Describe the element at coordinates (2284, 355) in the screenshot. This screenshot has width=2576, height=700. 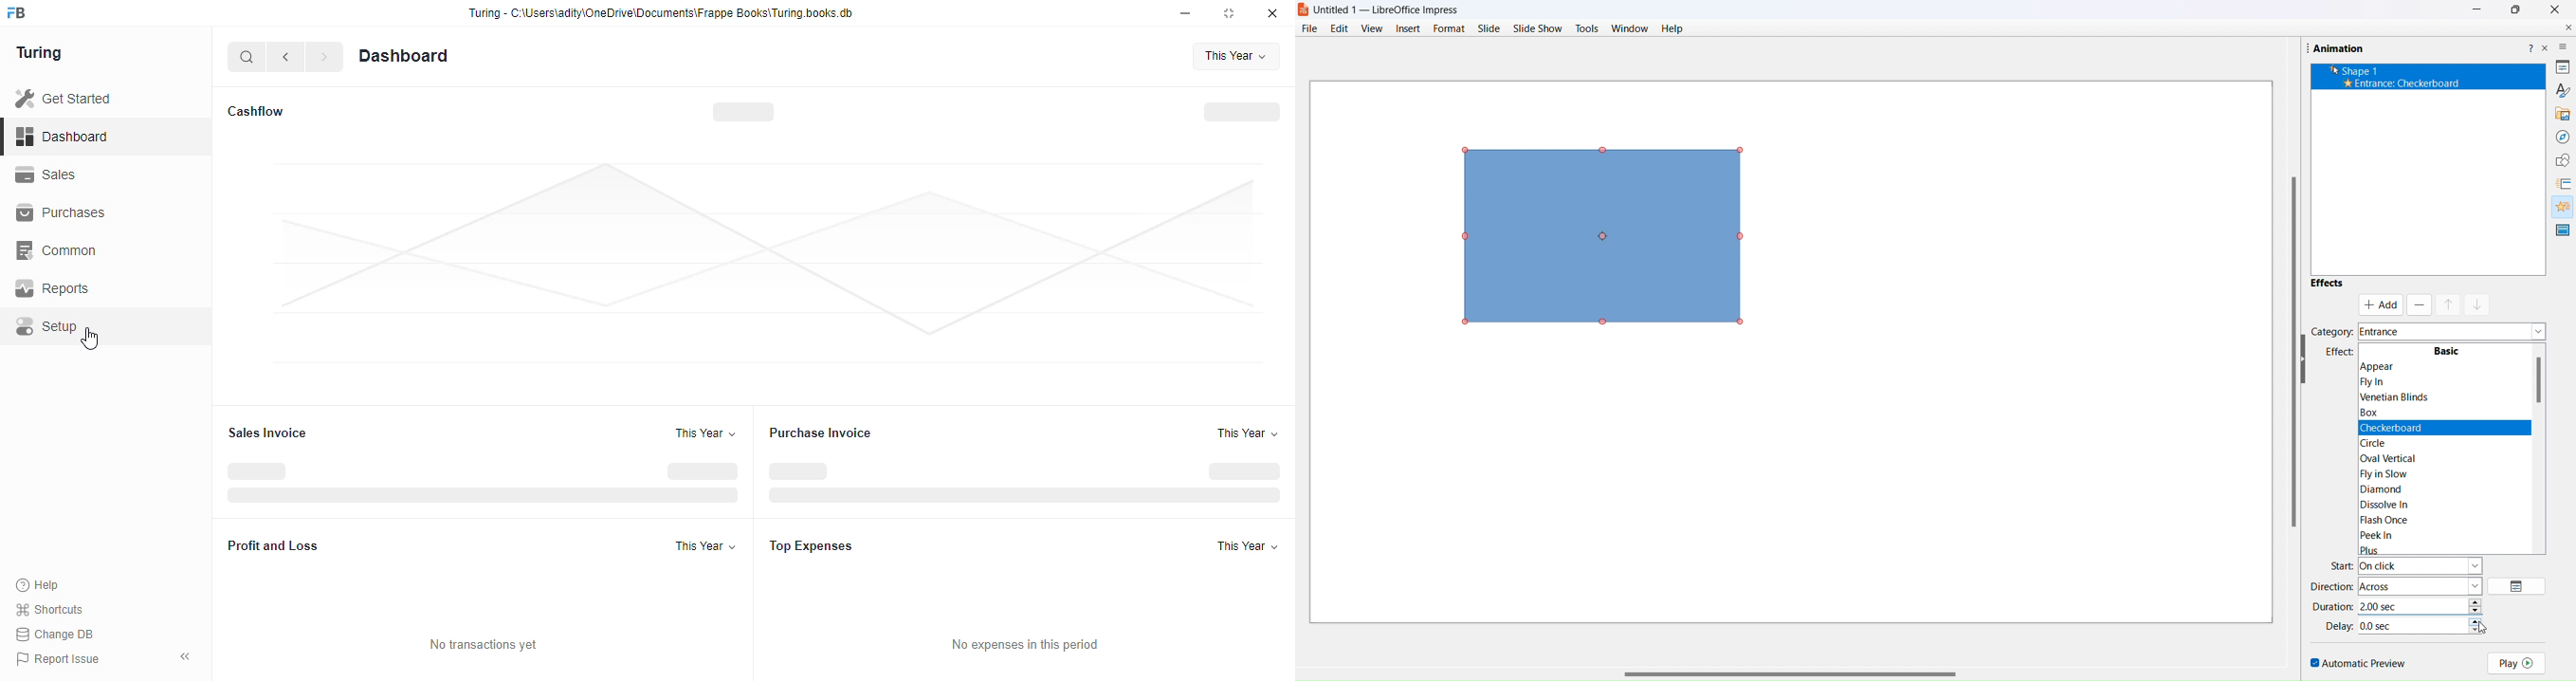
I see `scroll bar` at that location.